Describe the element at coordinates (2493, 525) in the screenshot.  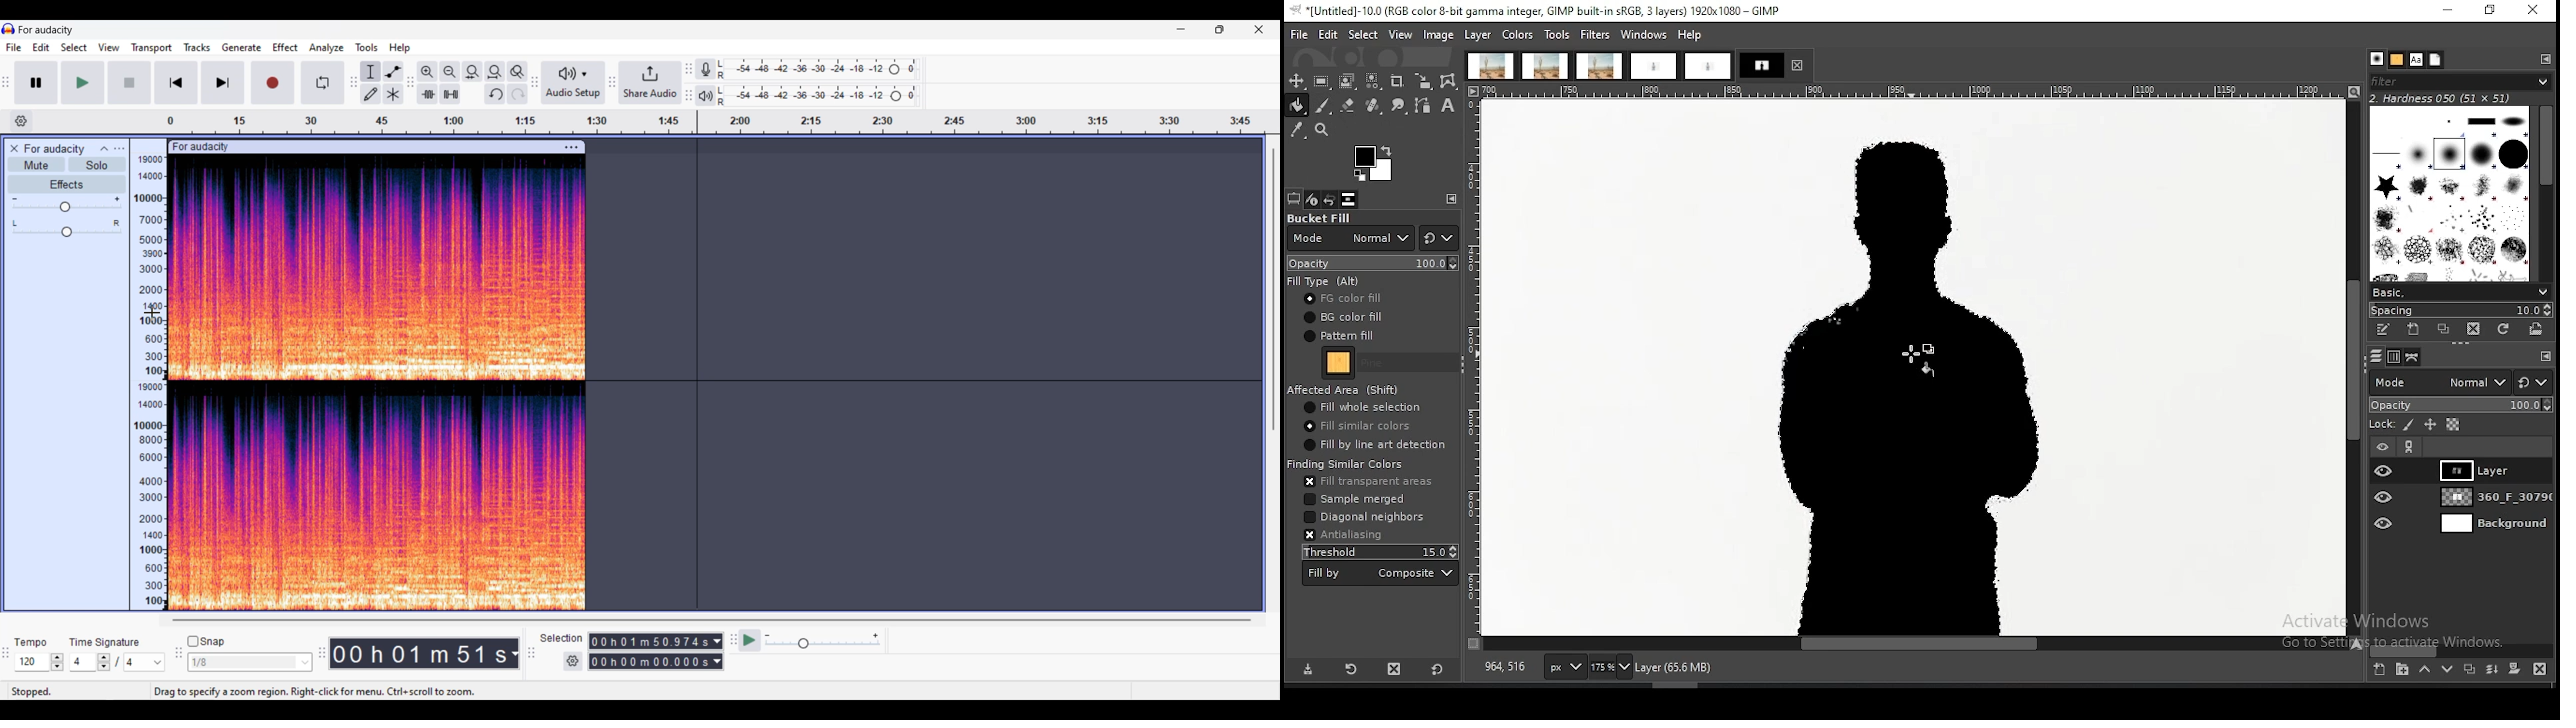
I see `layer` at that location.